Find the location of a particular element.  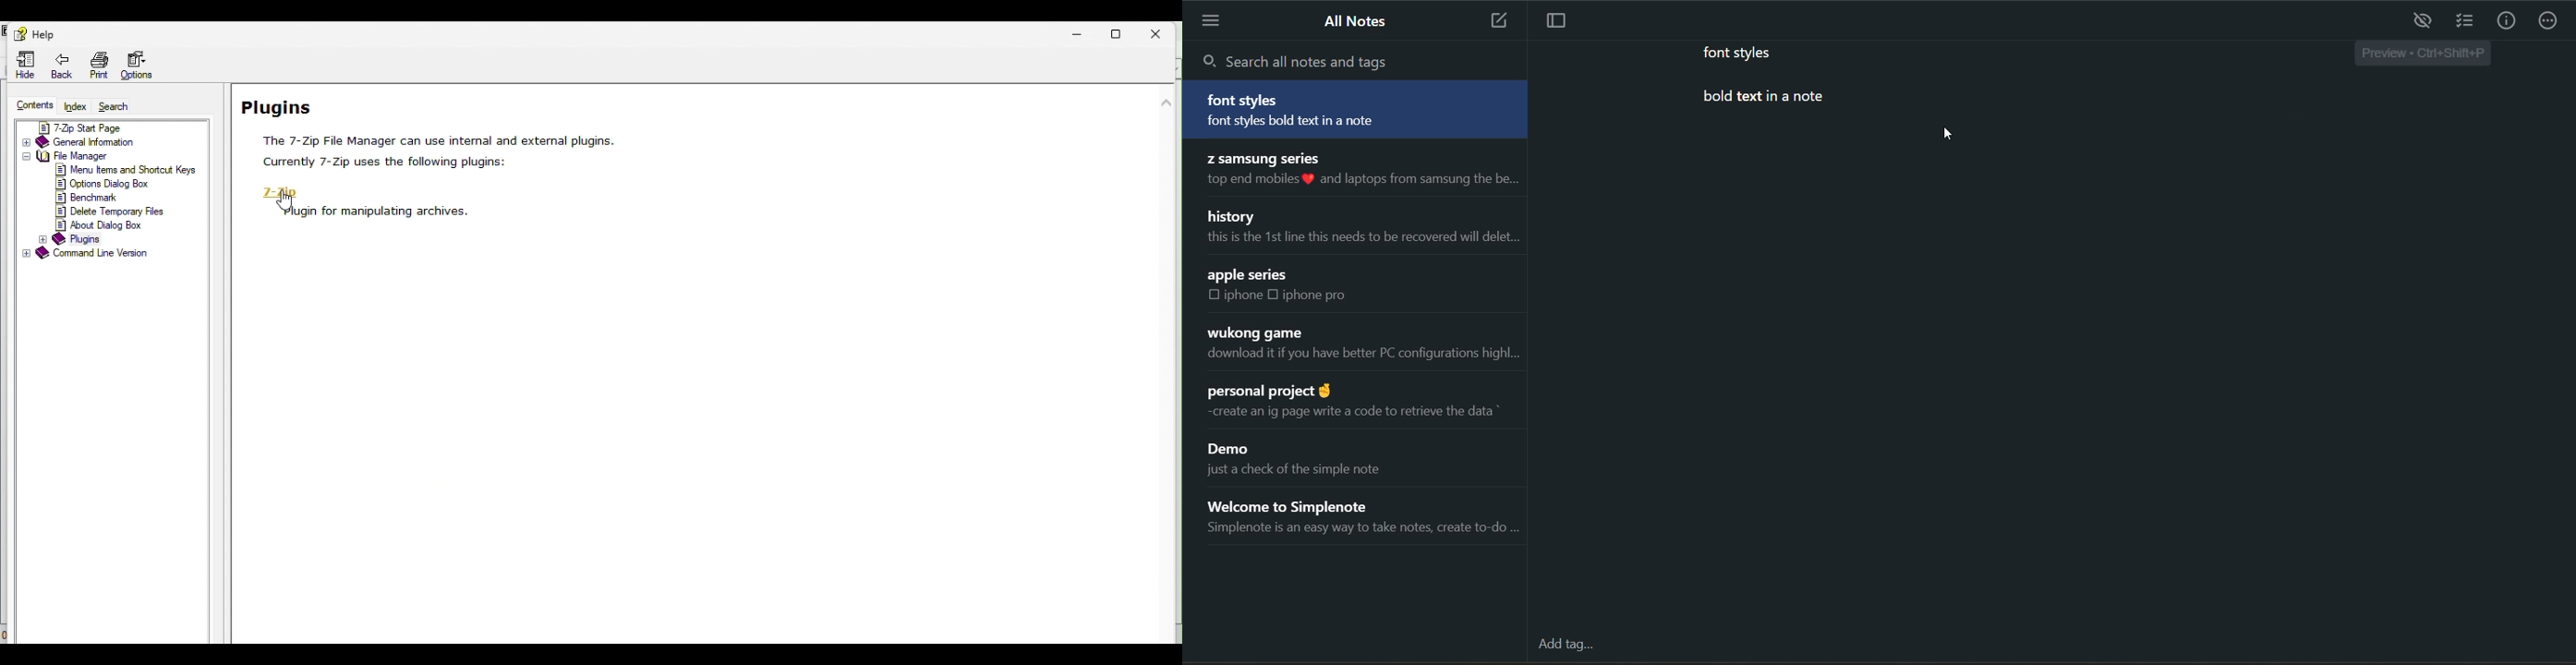

font styles is located at coordinates (1246, 100).